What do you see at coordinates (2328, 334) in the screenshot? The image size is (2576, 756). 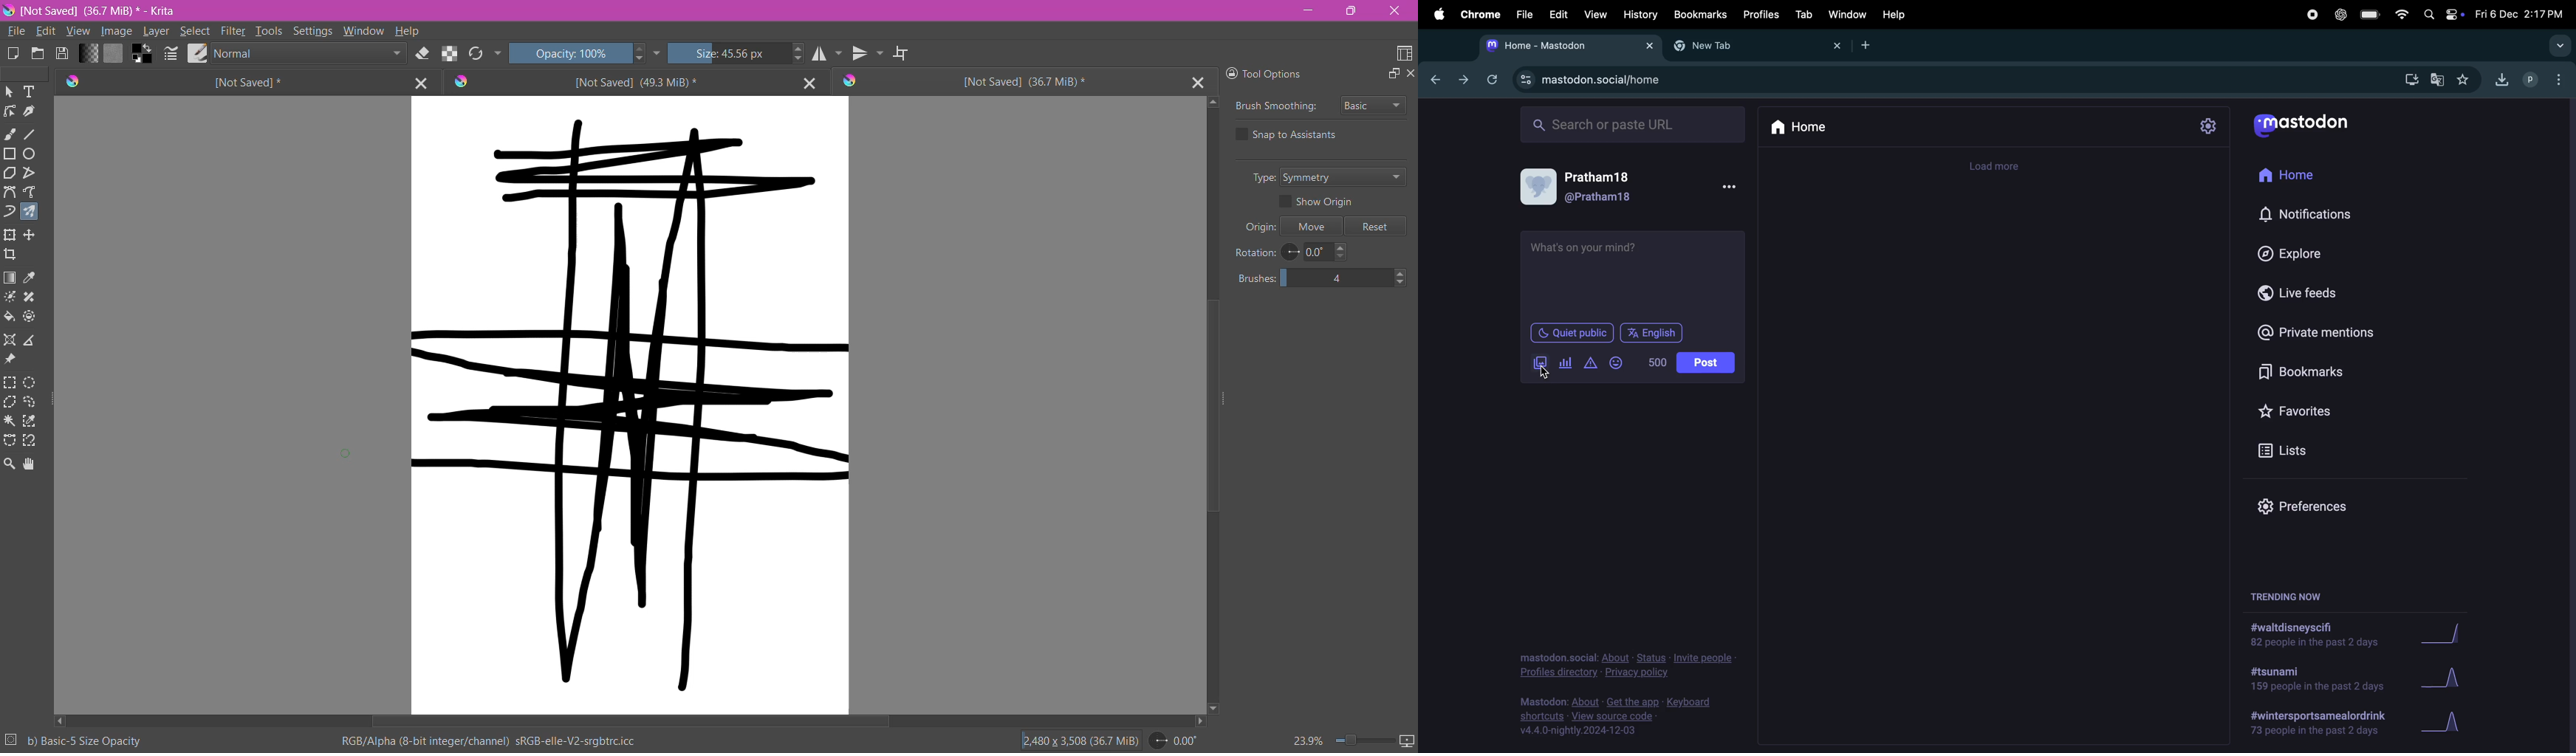 I see `private mentions` at bounding box center [2328, 334].